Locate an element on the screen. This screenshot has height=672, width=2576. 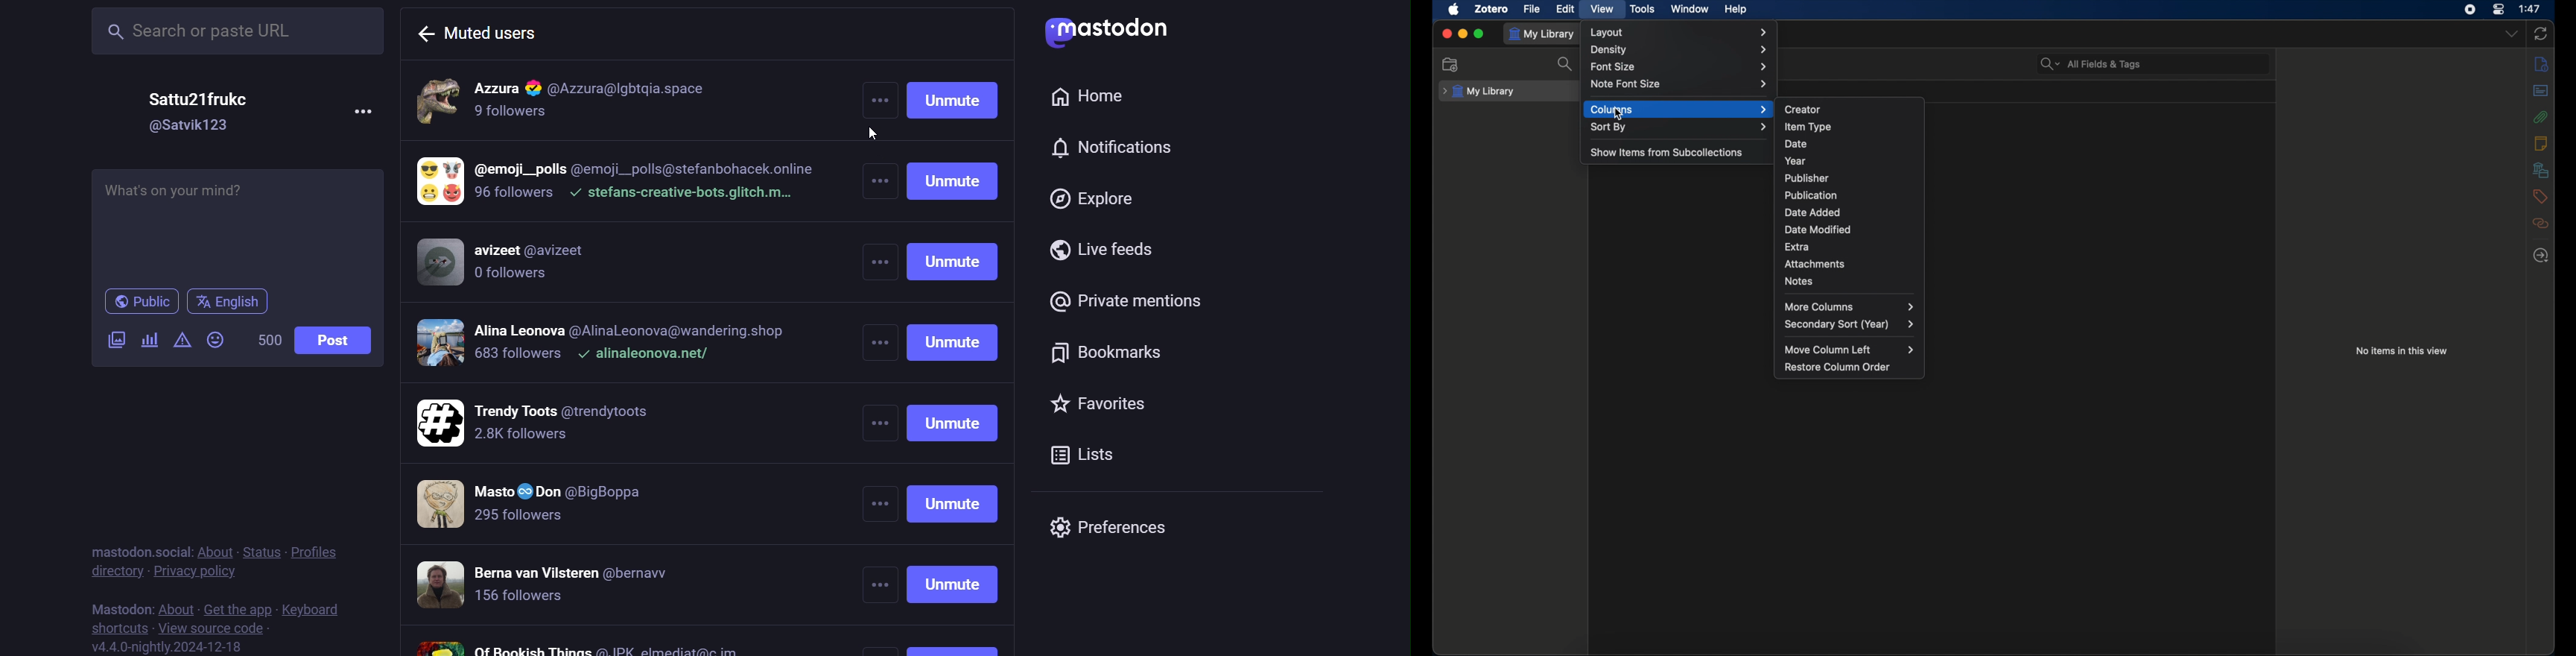
muter users 6 is located at coordinates (545, 504).